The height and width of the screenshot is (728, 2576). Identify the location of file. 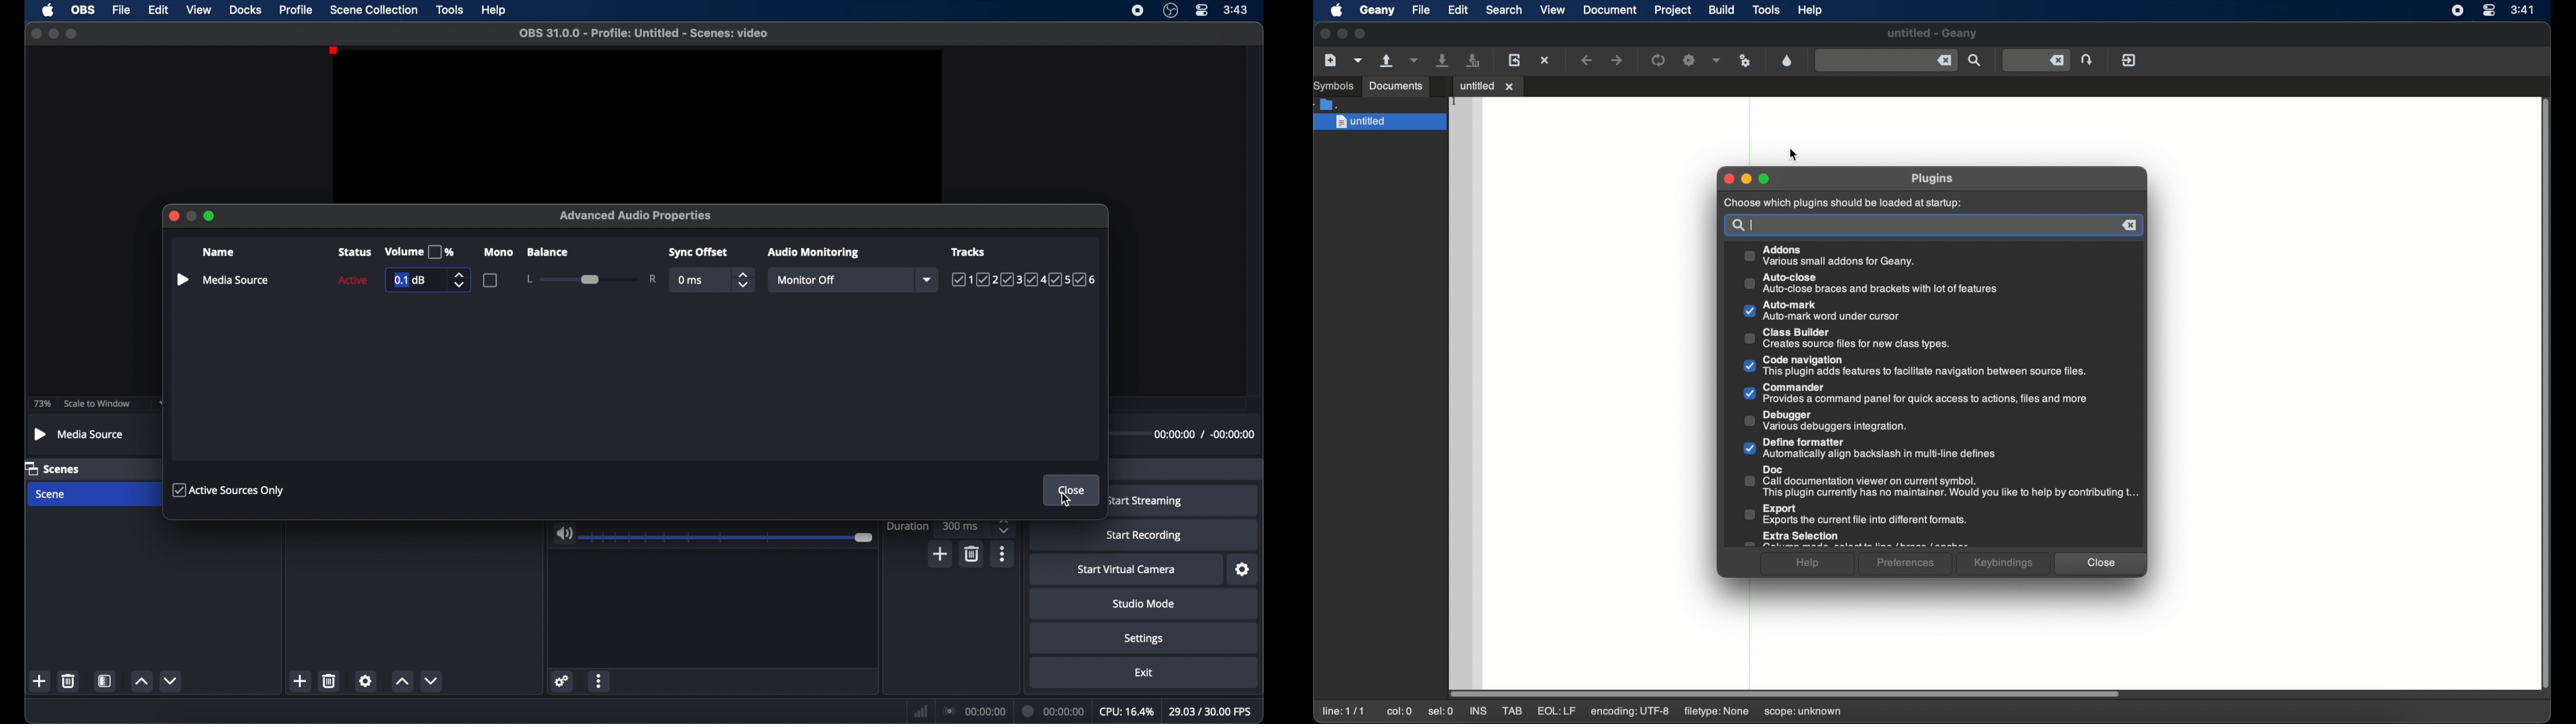
(122, 10).